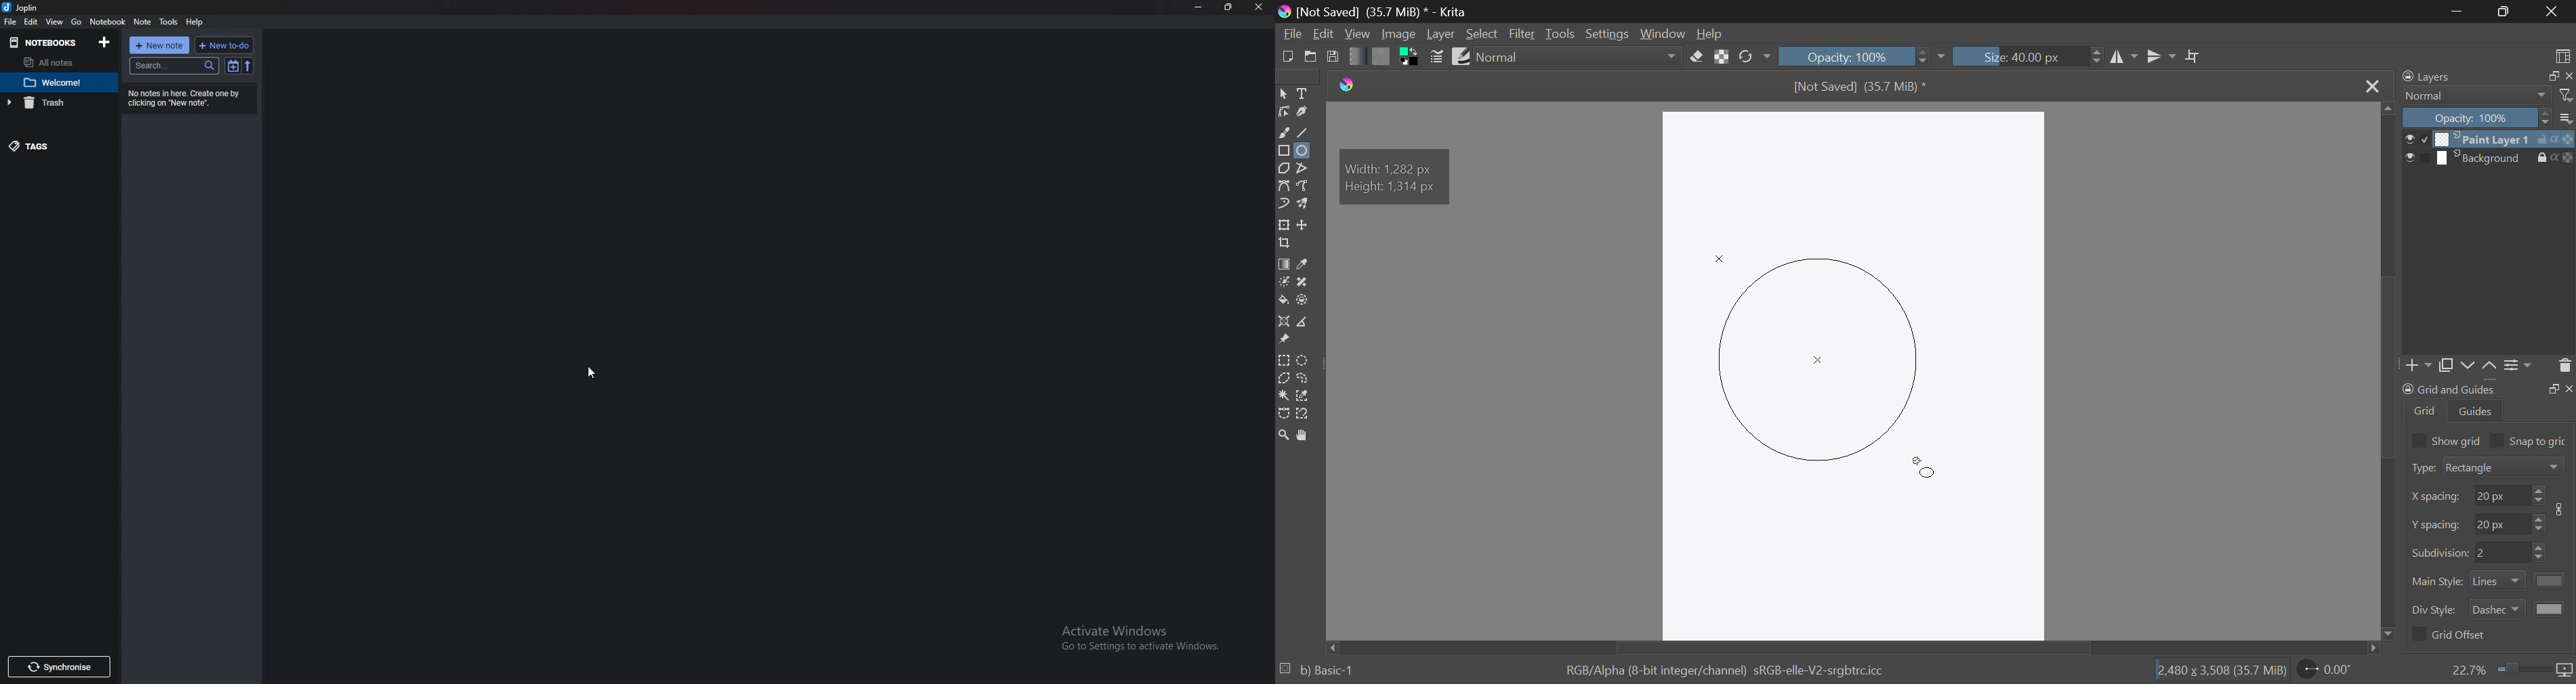 The width and height of the screenshot is (2576, 700). Describe the element at coordinates (1303, 131) in the screenshot. I see `Line` at that location.